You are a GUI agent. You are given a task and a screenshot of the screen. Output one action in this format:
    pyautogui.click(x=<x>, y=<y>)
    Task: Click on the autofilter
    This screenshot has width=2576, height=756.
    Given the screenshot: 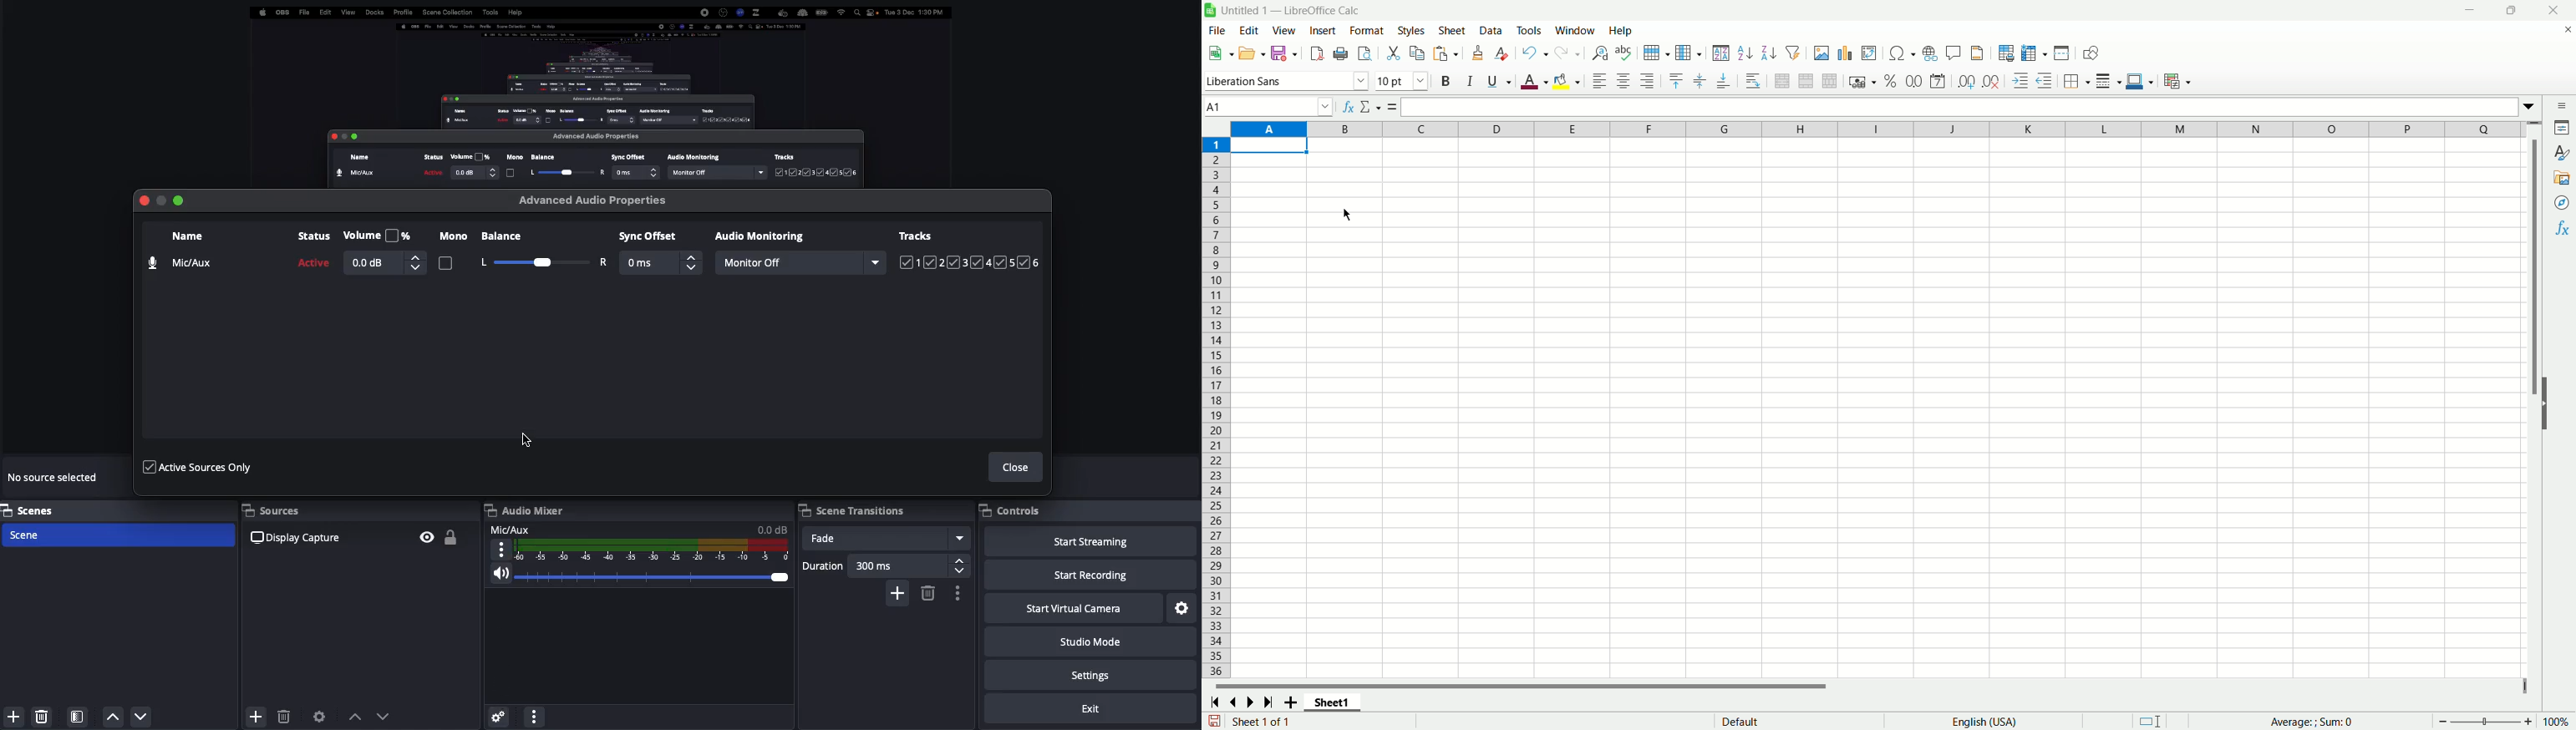 What is the action you would take?
    pyautogui.click(x=1795, y=52)
    